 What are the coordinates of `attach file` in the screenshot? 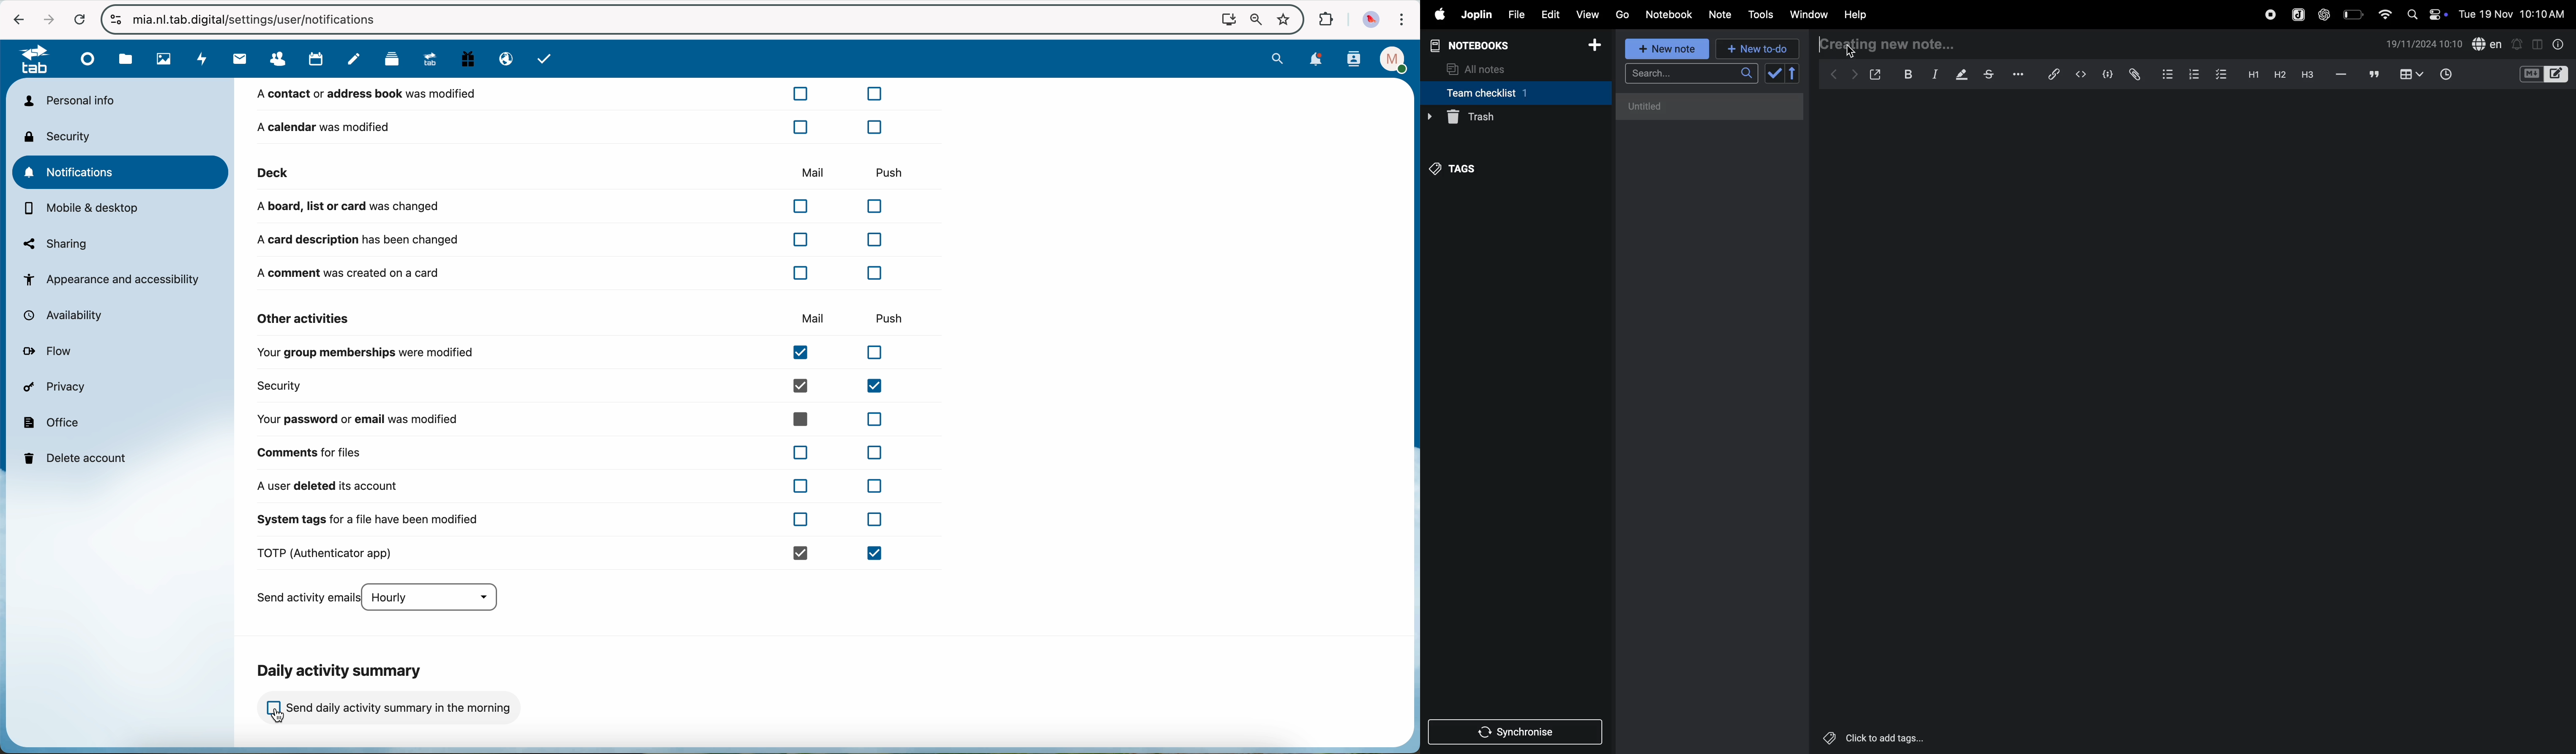 It's located at (2133, 74).